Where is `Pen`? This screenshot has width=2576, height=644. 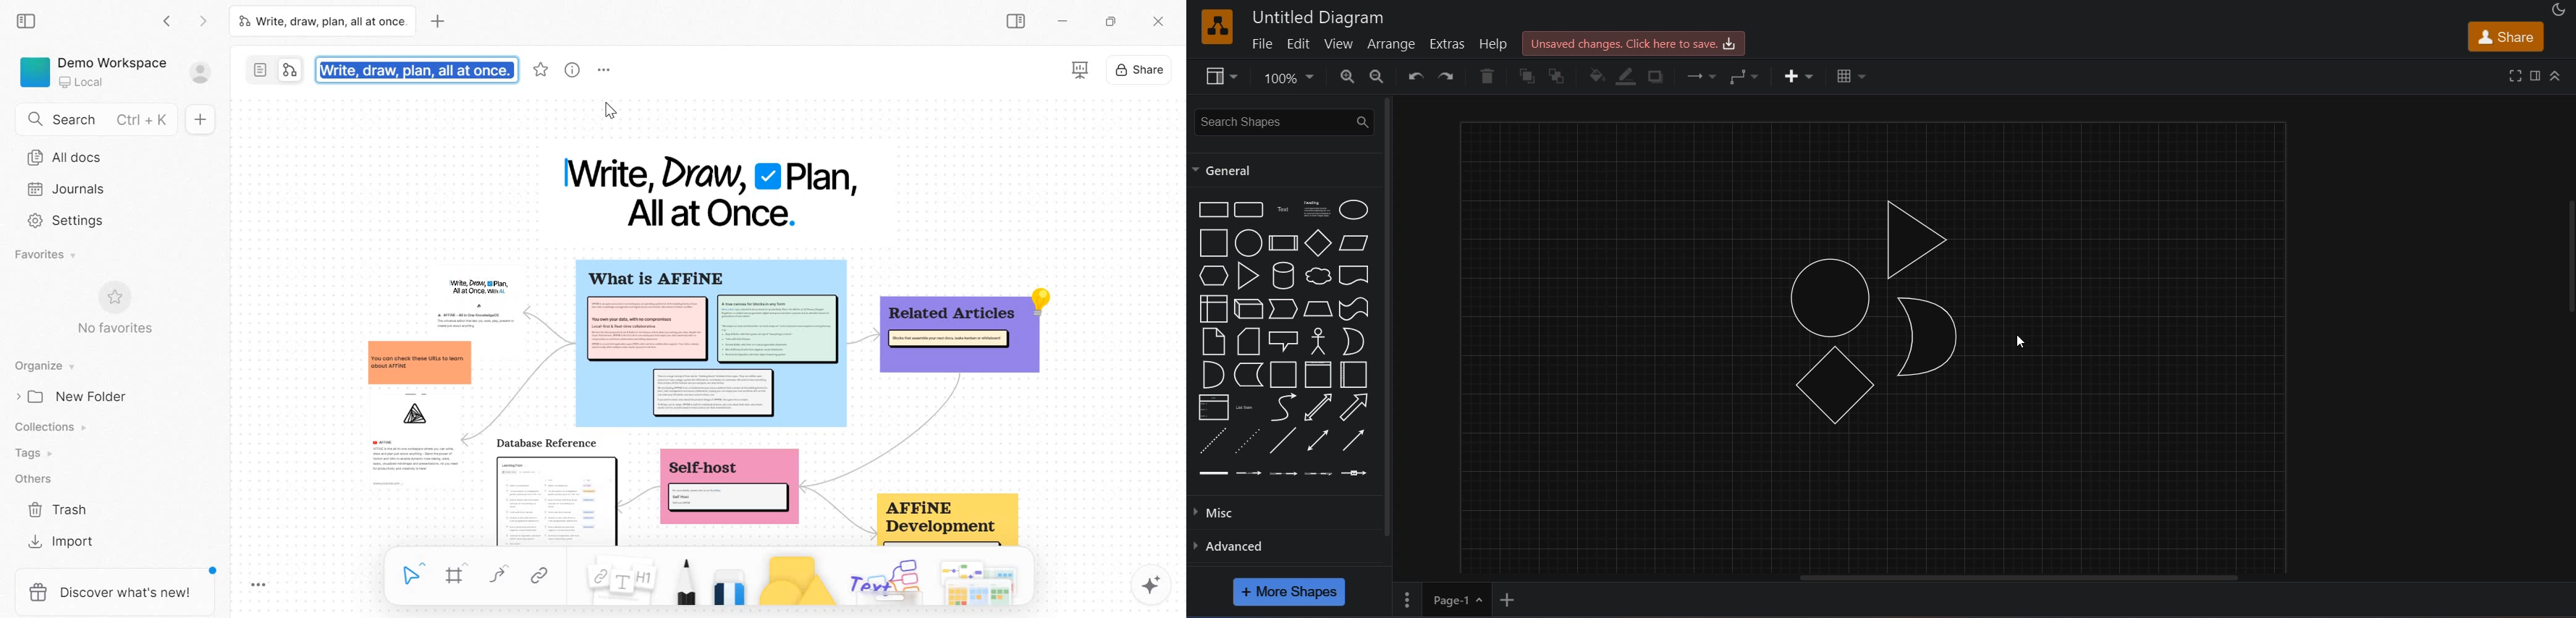 Pen is located at coordinates (685, 583).